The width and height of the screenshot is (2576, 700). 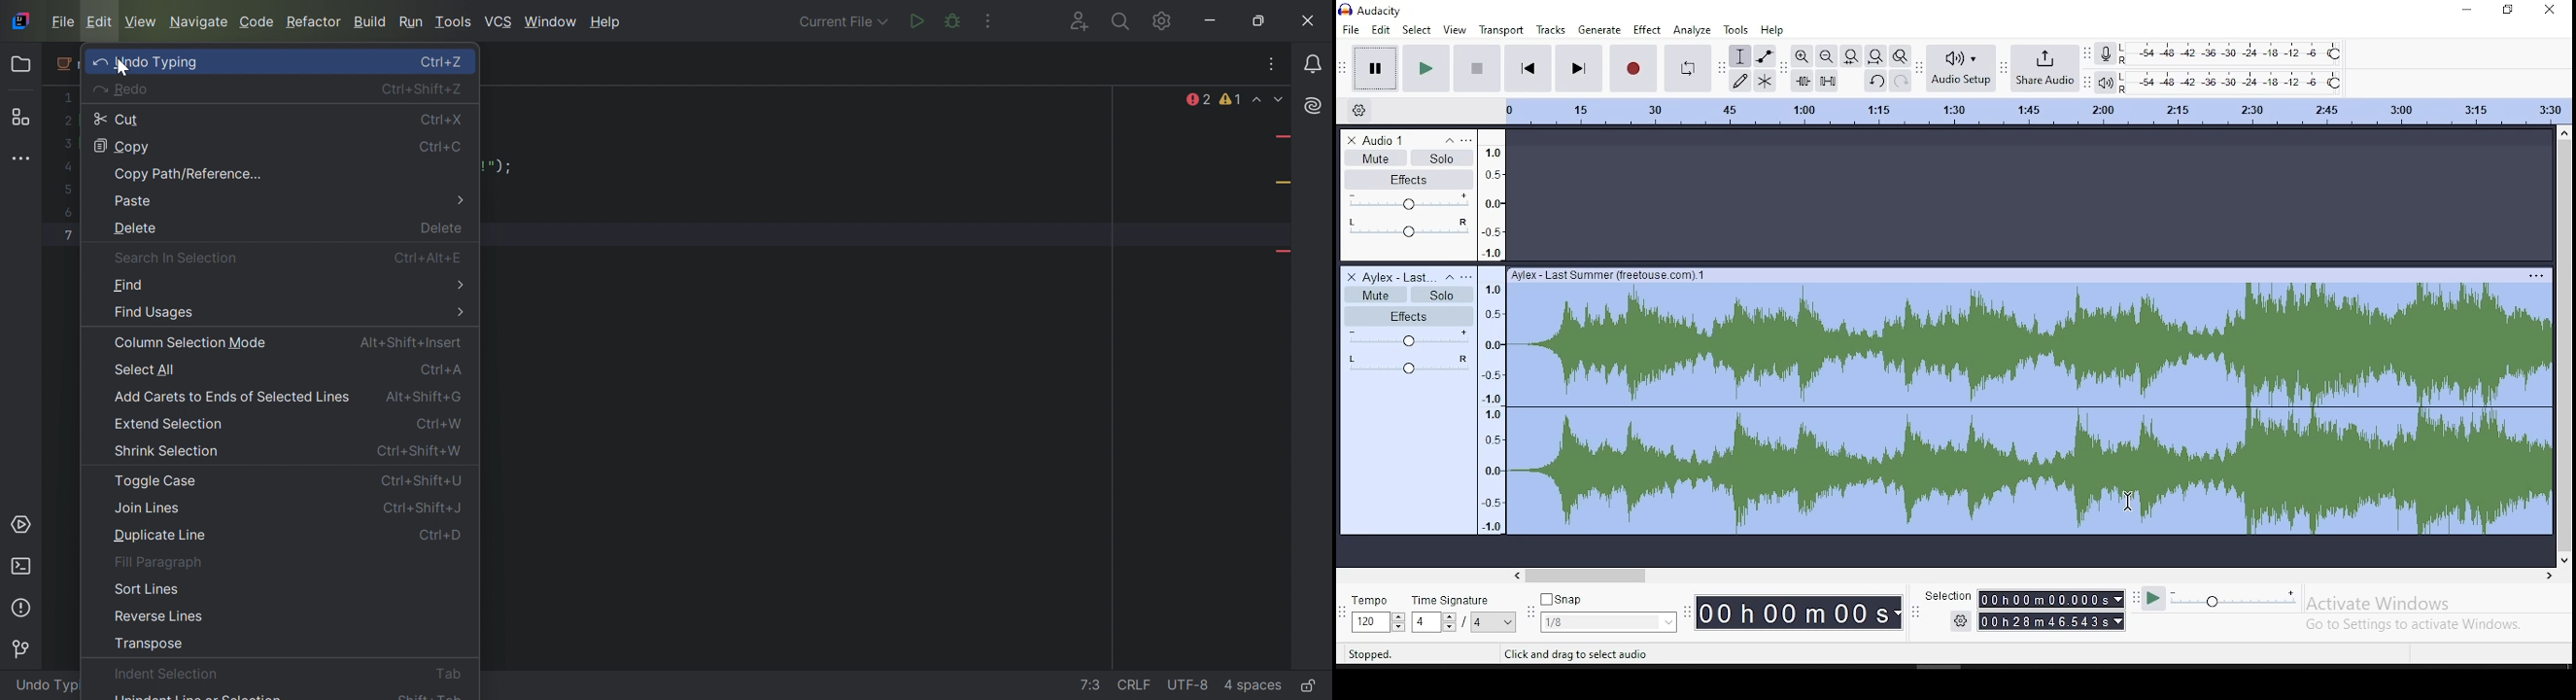 What do you see at coordinates (1580, 67) in the screenshot?
I see `skip to end` at bounding box center [1580, 67].